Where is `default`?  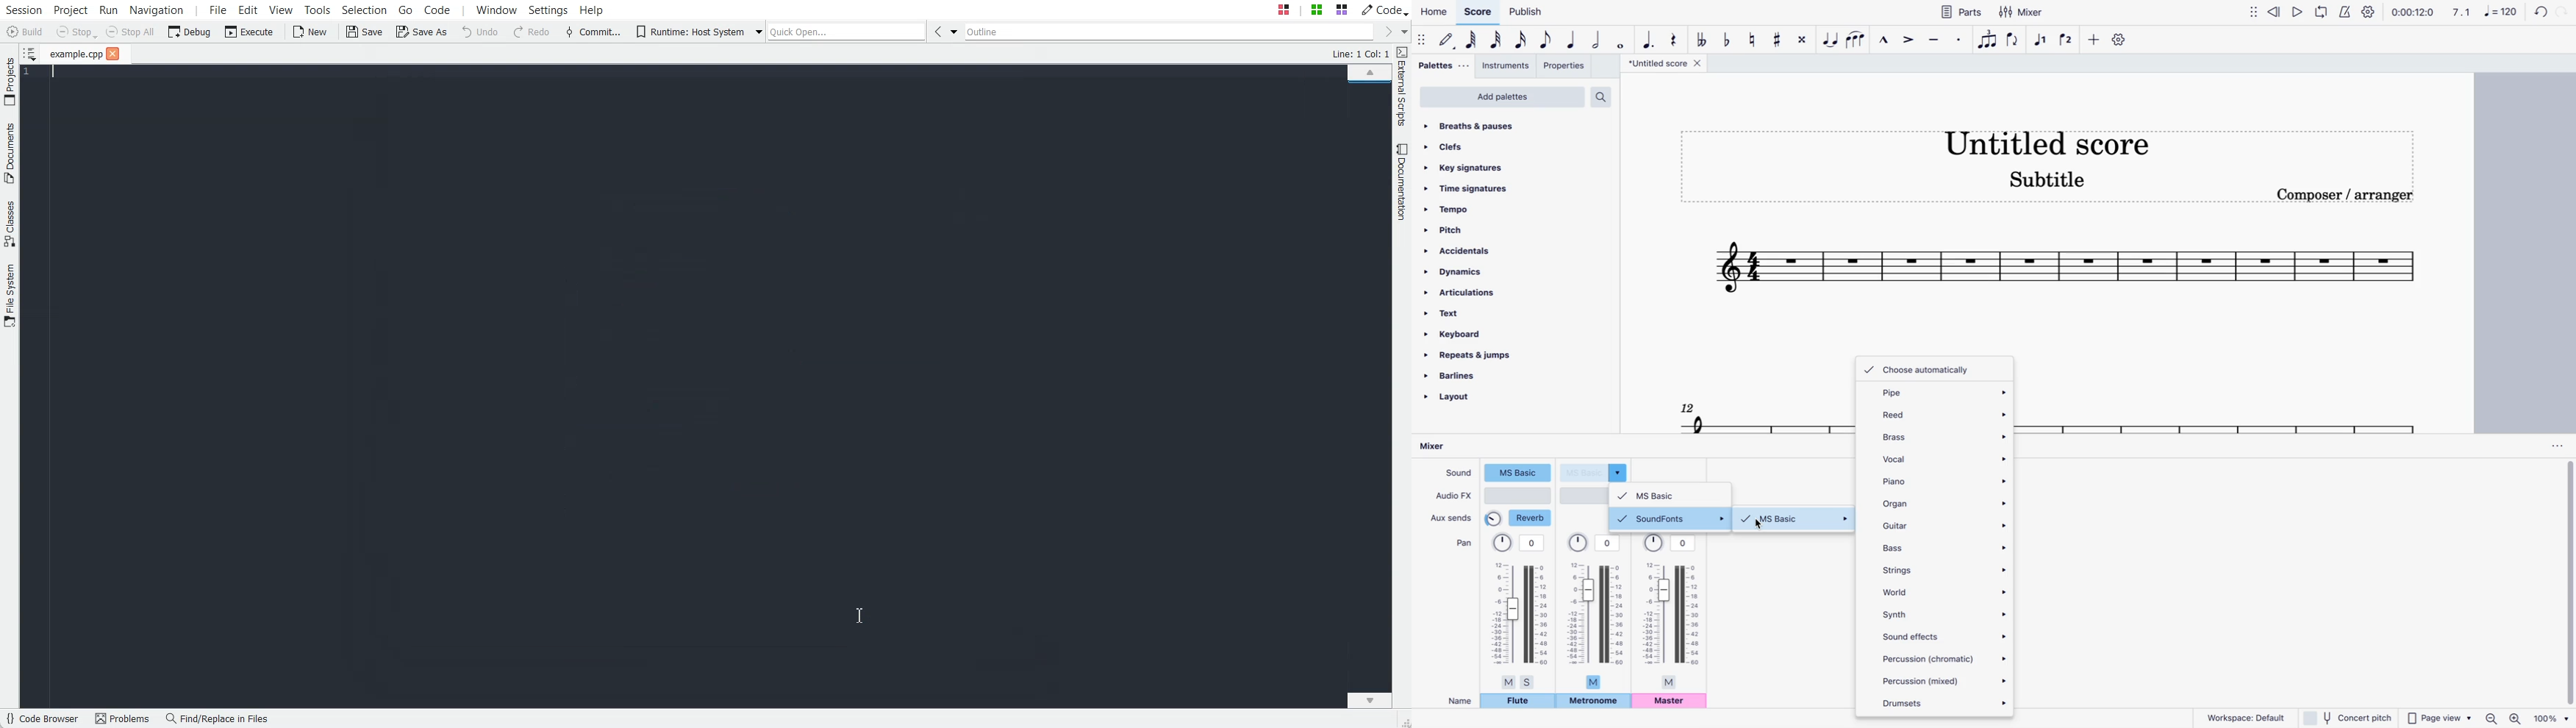 default is located at coordinates (1449, 41).